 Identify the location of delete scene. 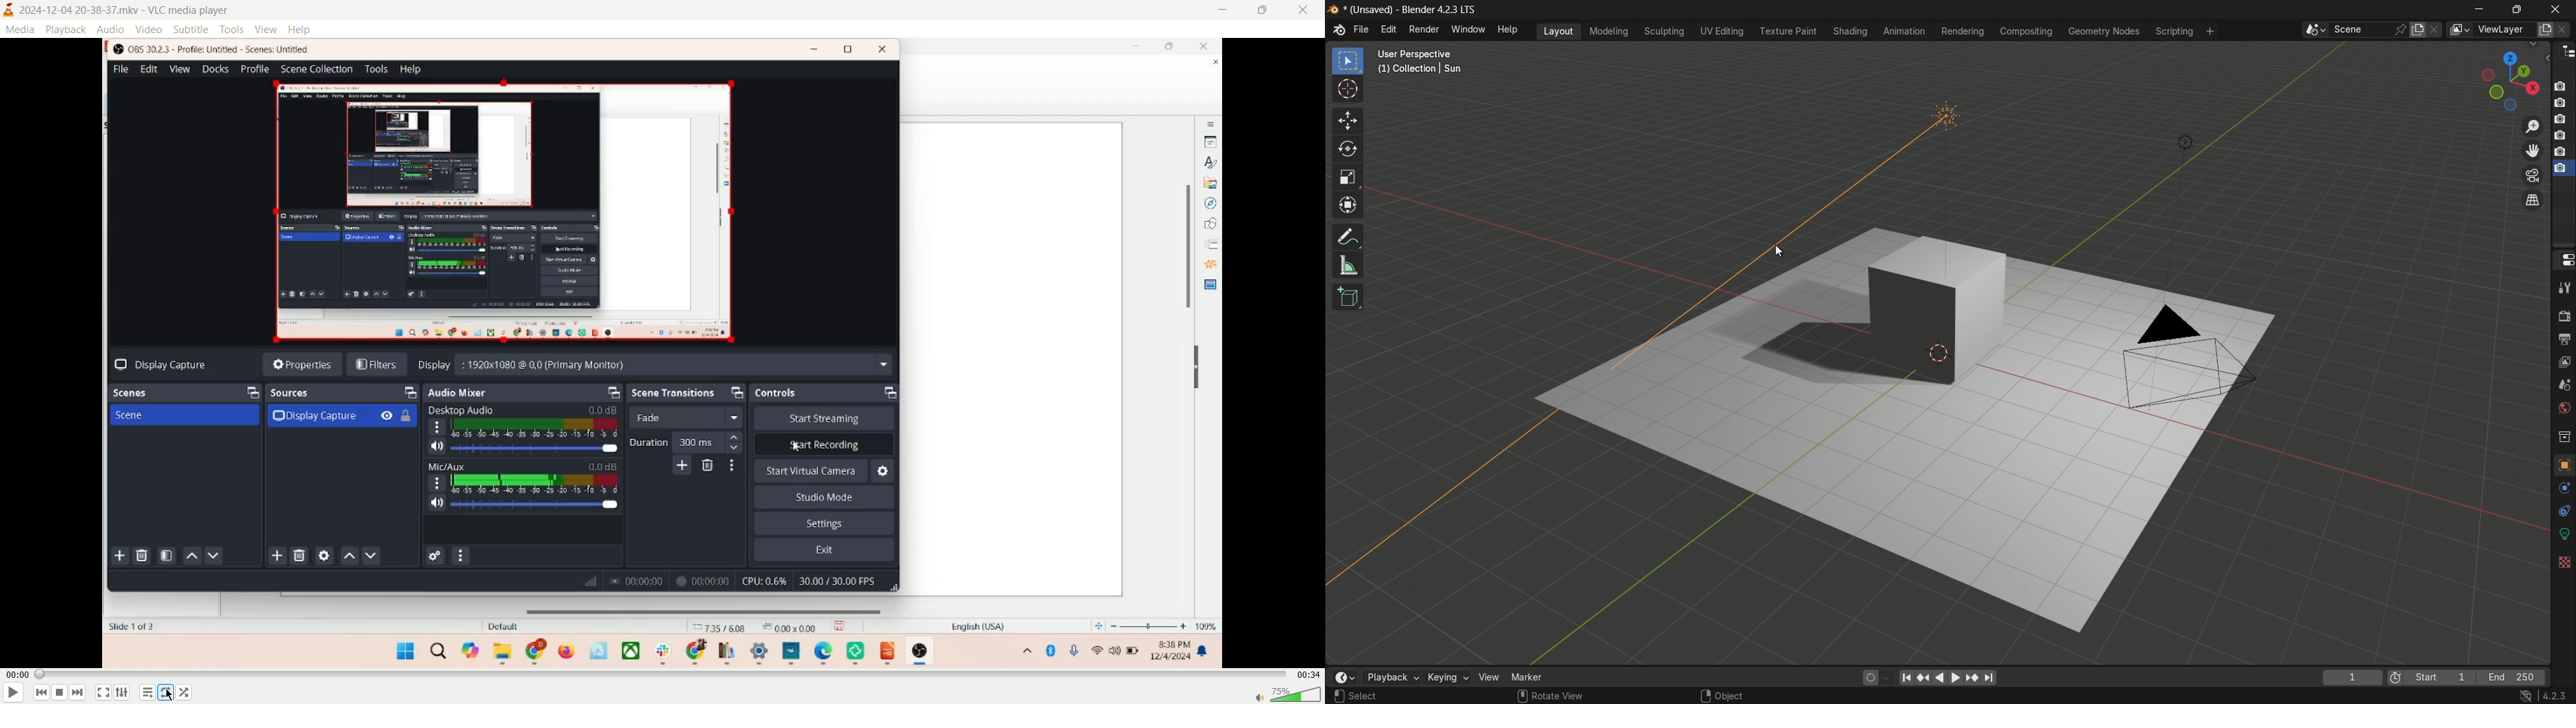
(2437, 29).